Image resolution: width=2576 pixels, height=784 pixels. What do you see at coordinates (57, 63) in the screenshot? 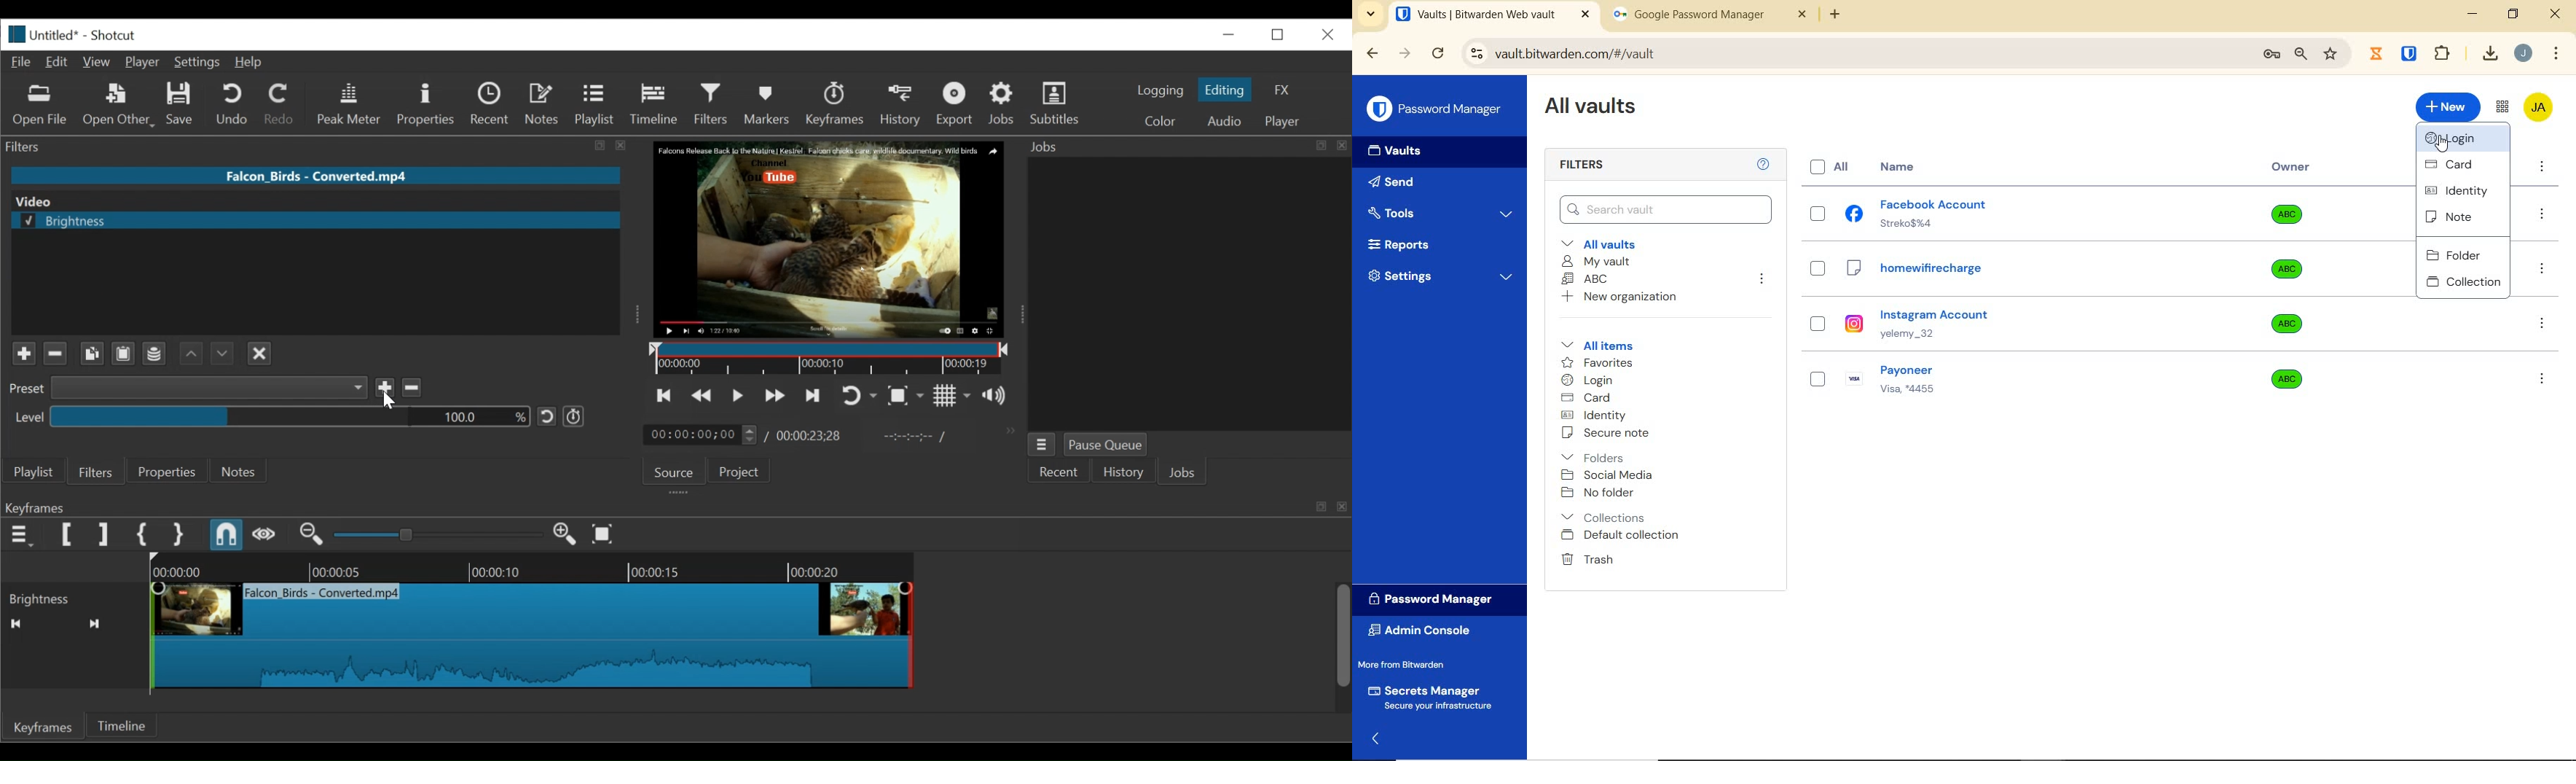
I see `Edit` at bounding box center [57, 63].